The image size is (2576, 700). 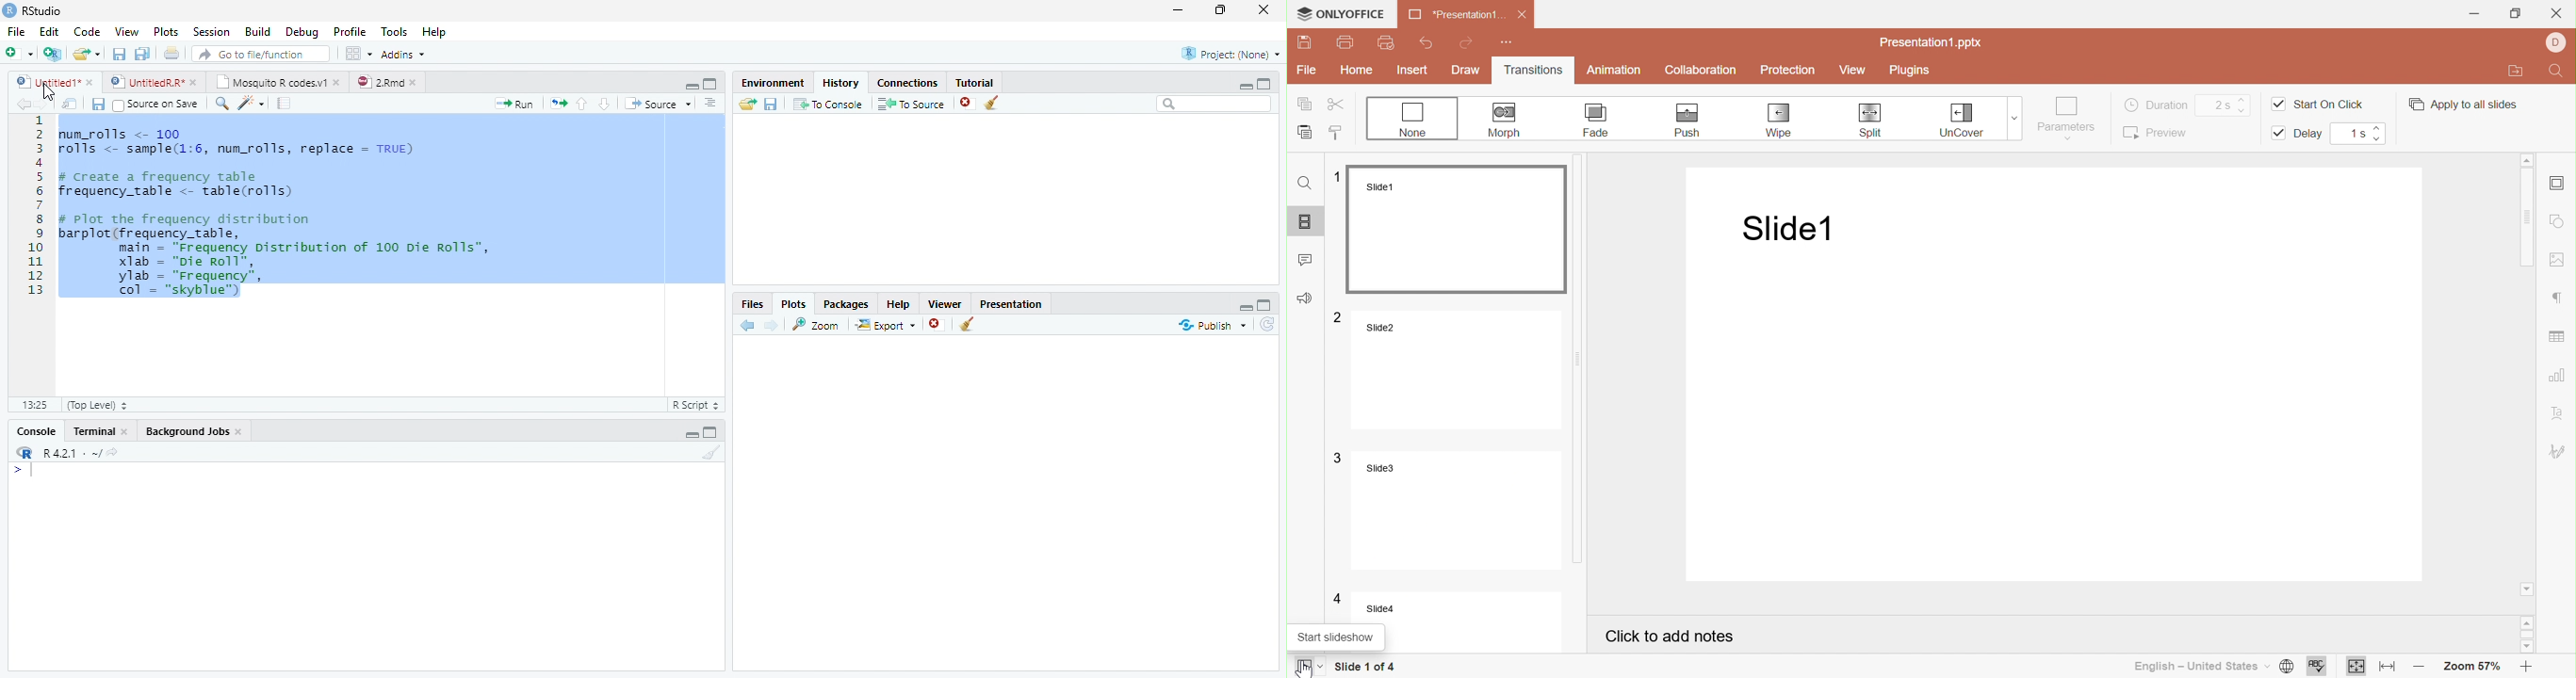 What do you see at coordinates (1266, 325) in the screenshot?
I see `Refresh List` at bounding box center [1266, 325].